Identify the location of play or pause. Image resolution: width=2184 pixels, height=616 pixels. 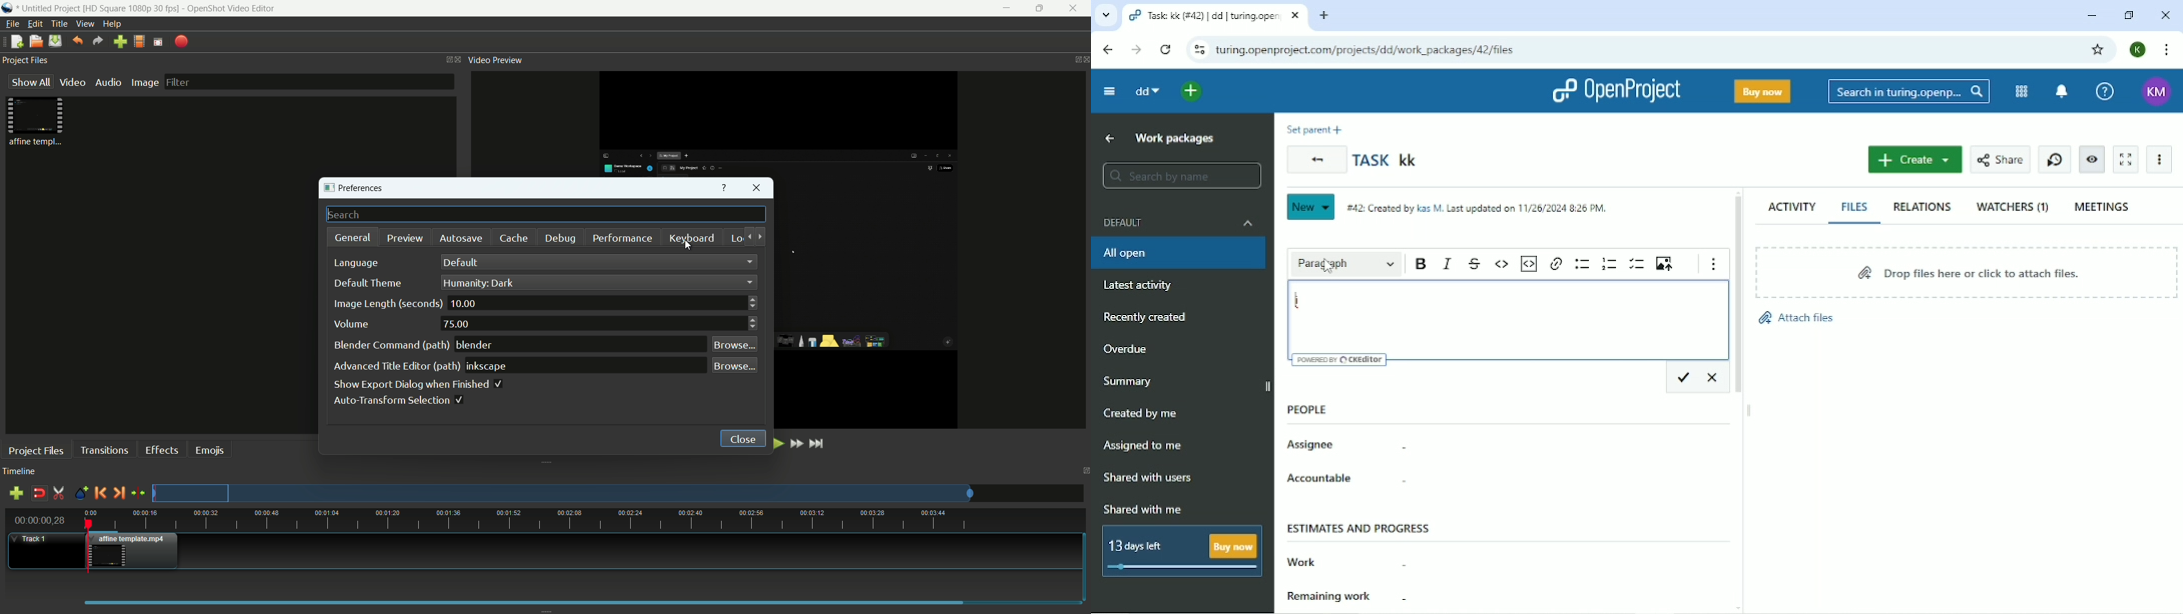
(777, 443).